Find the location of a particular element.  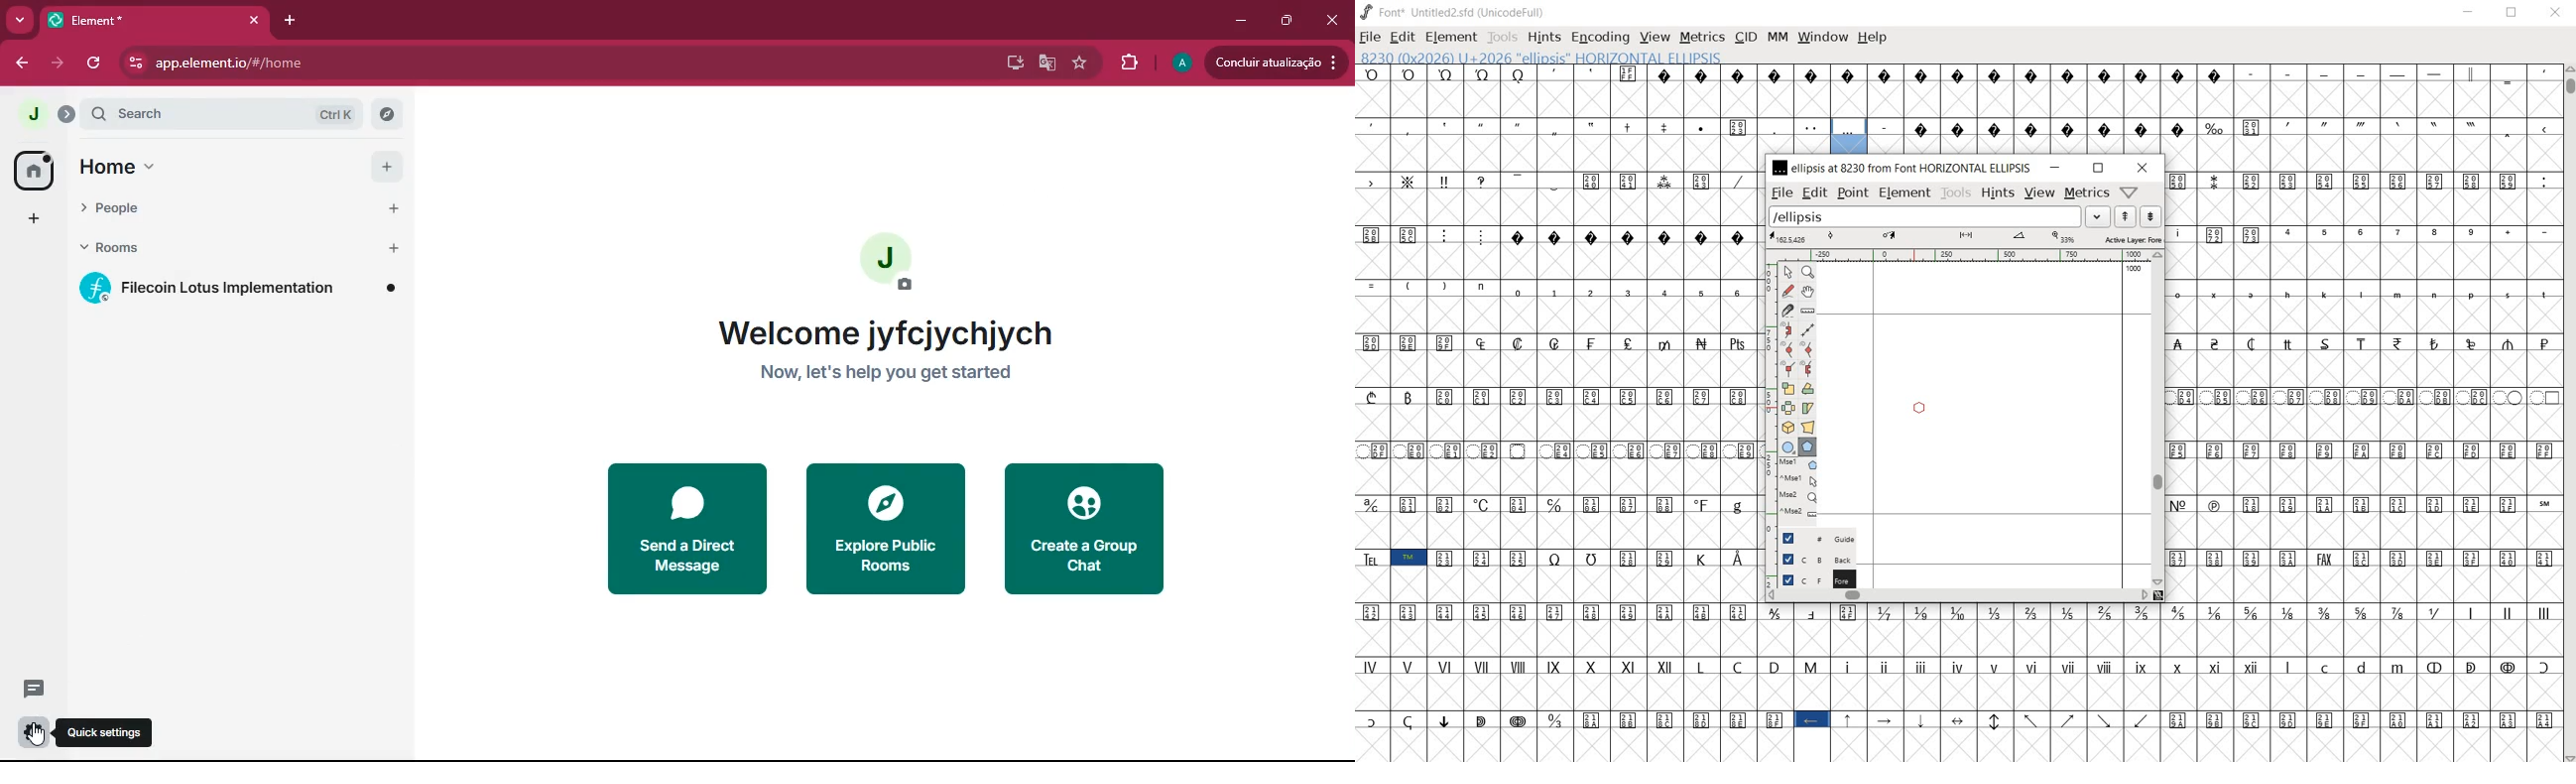

Add room is located at coordinates (395, 248).